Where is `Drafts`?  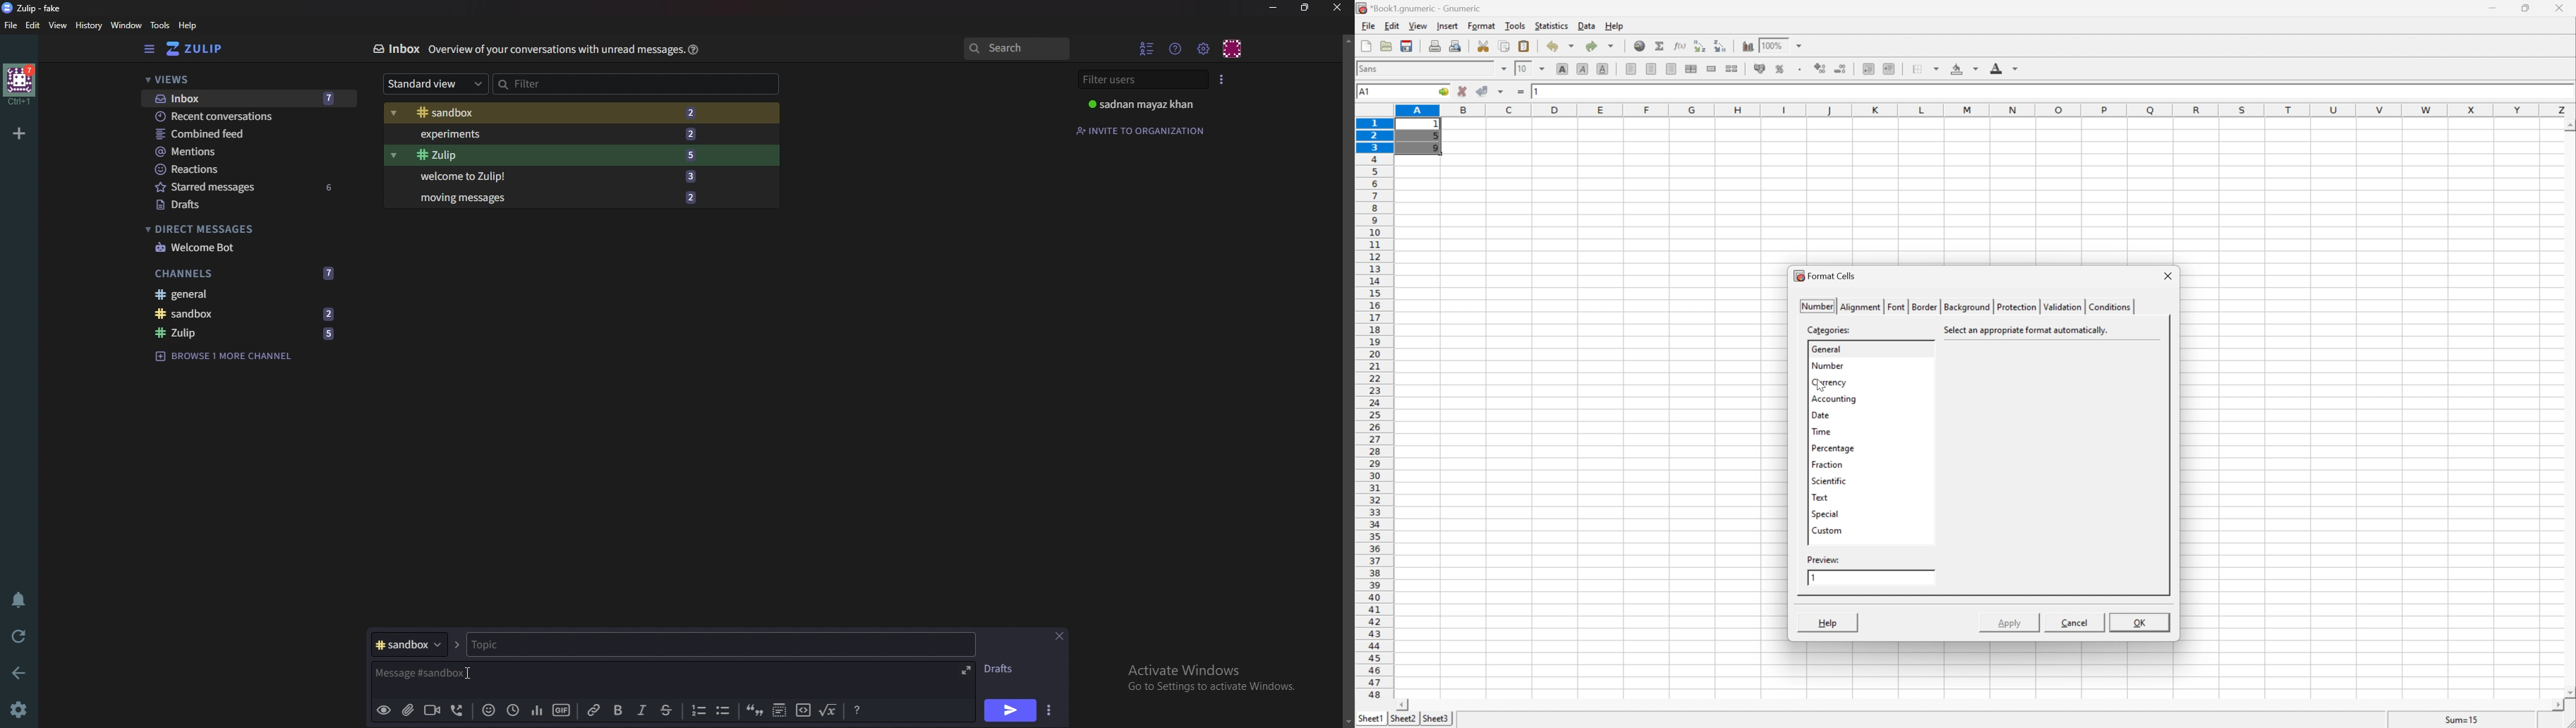 Drafts is located at coordinates (243, 205).